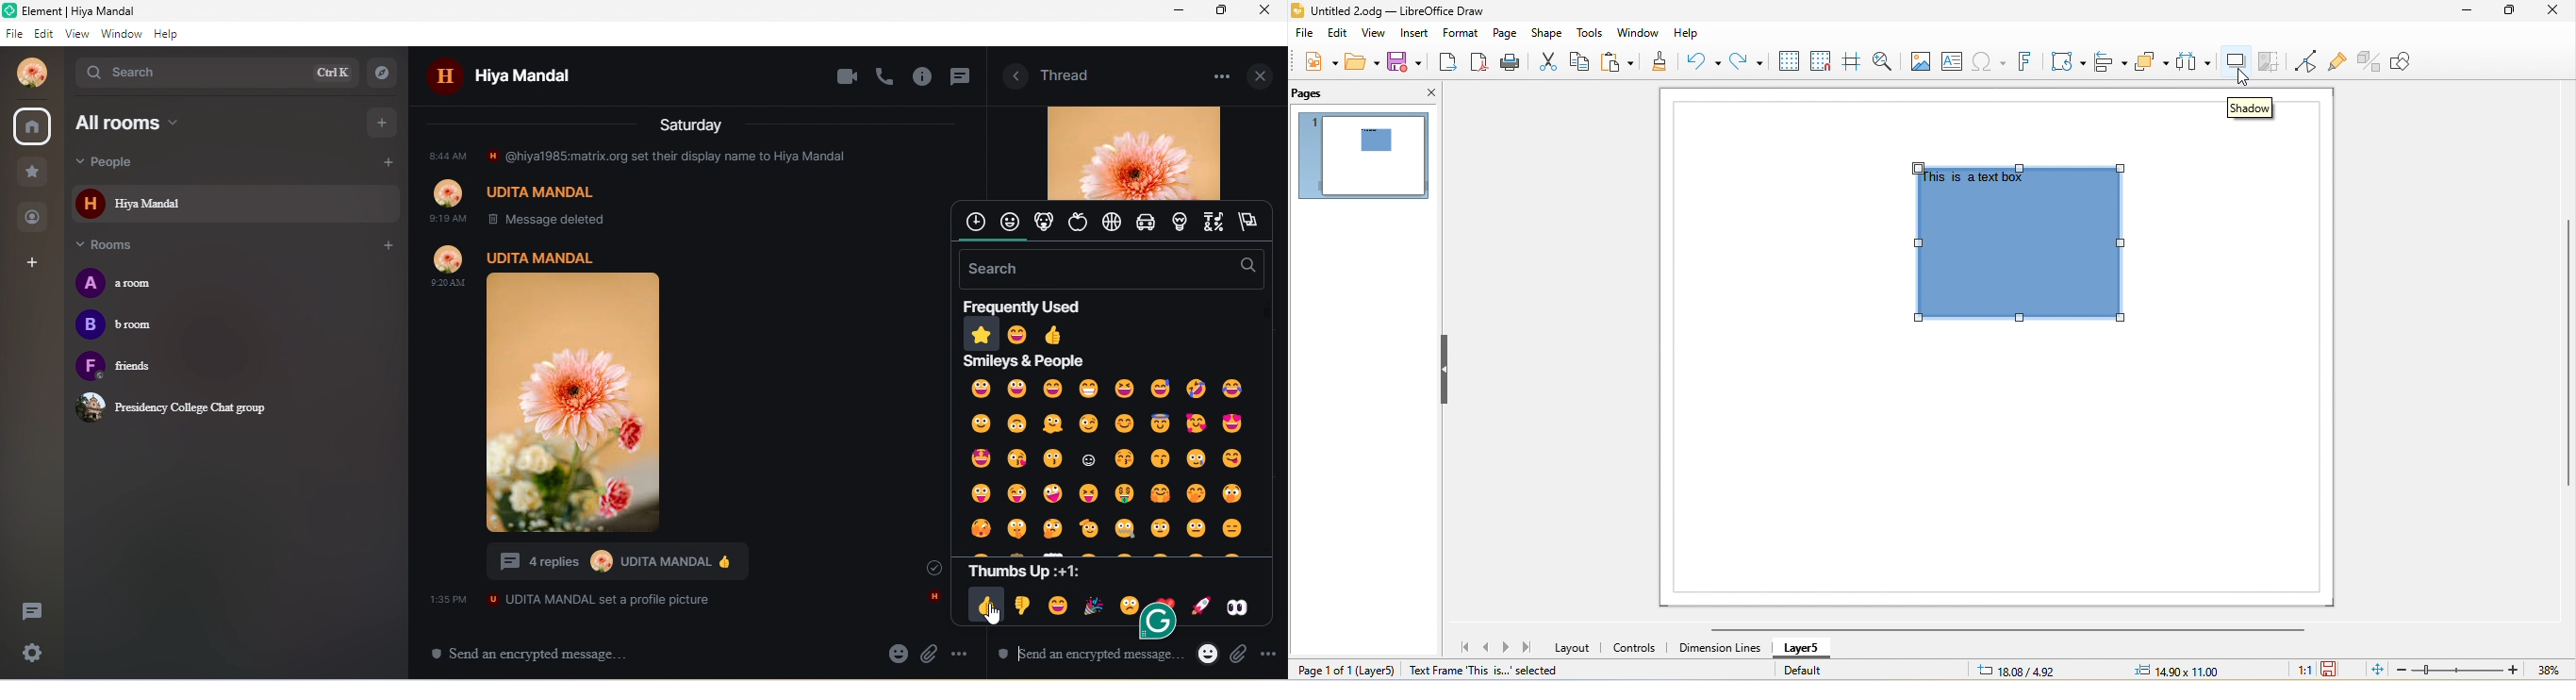  I want to click on edit, so click(1340, 35).